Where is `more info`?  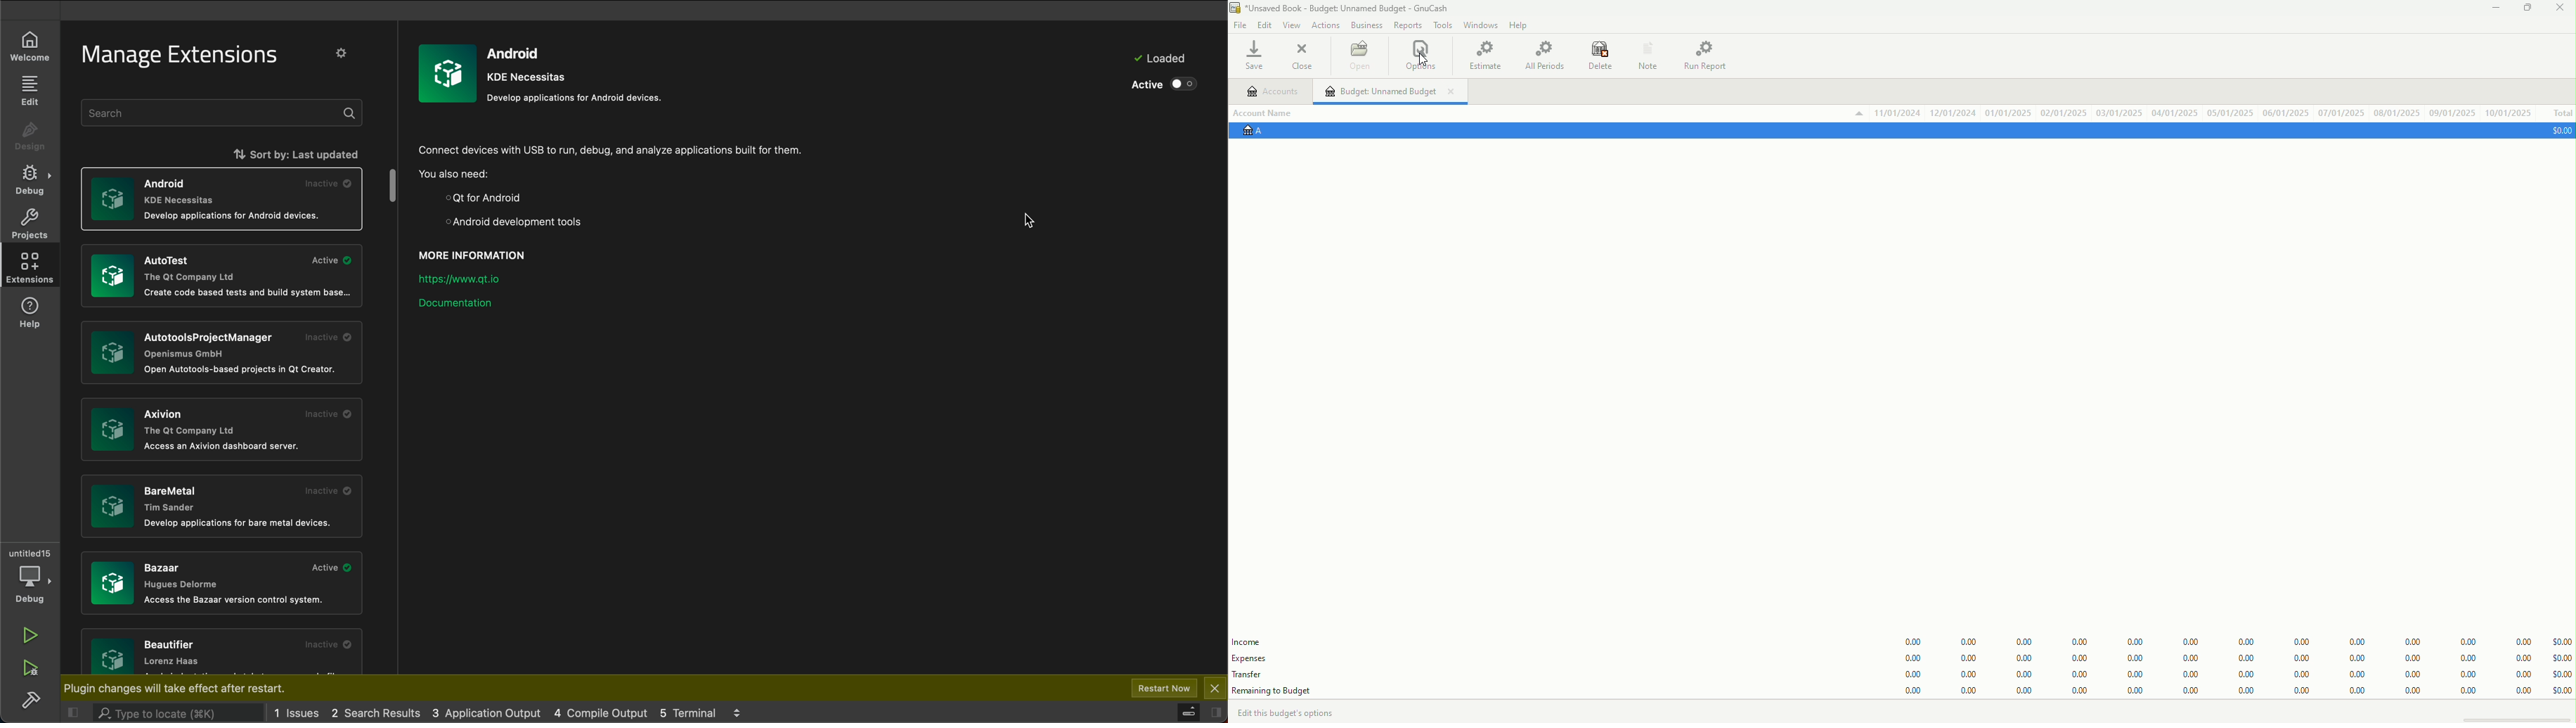 more info is located at coordinates (484, 252).